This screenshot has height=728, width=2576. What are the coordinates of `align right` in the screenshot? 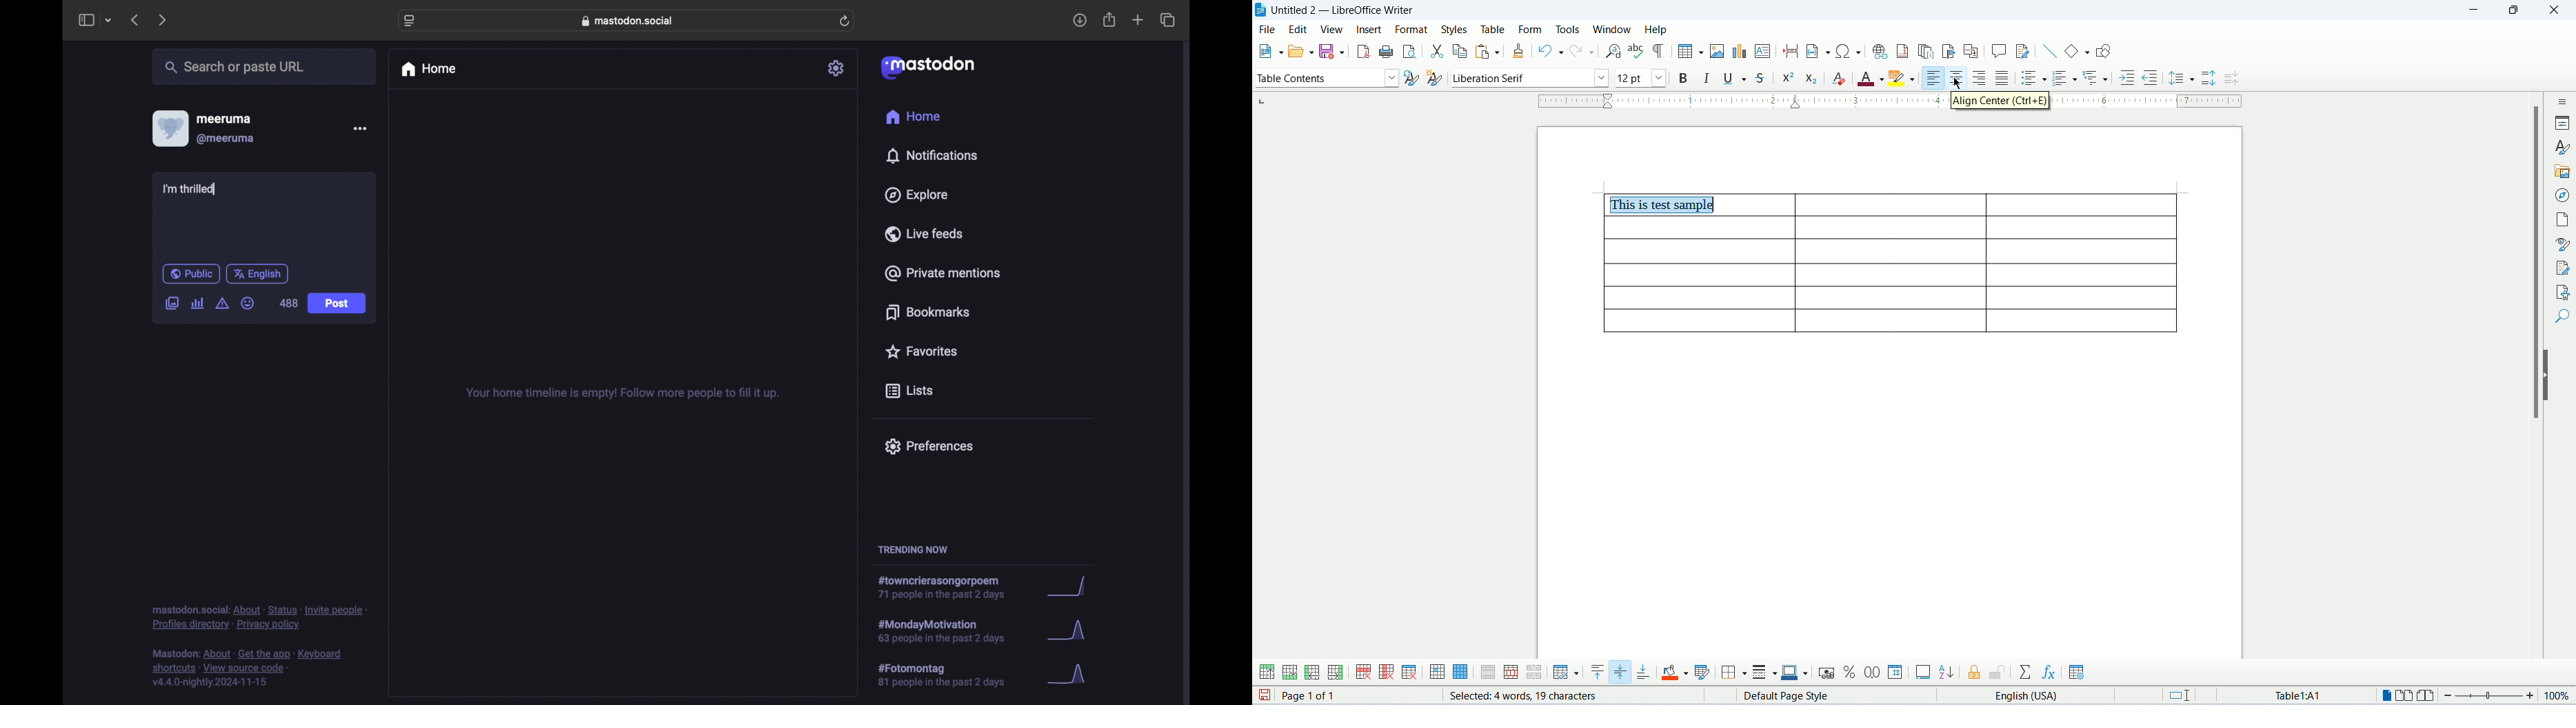 It's located at (1982, 77).